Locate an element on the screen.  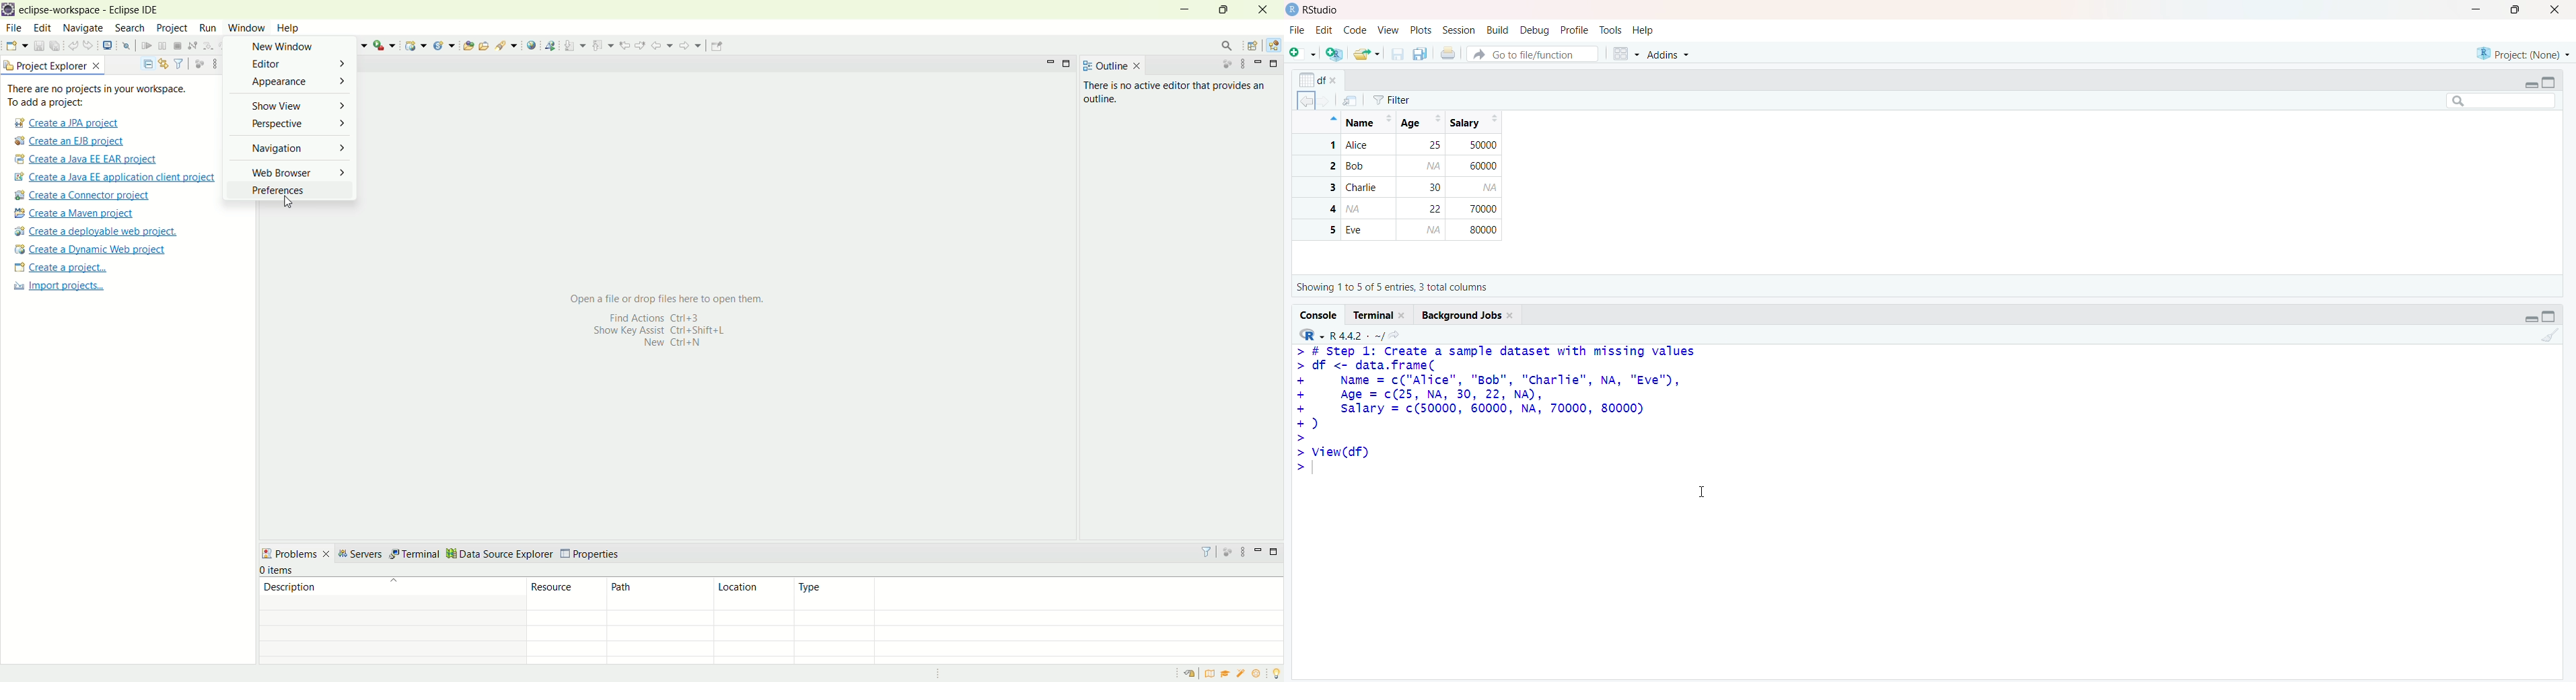
web browser is located at coordinates (290, 170).